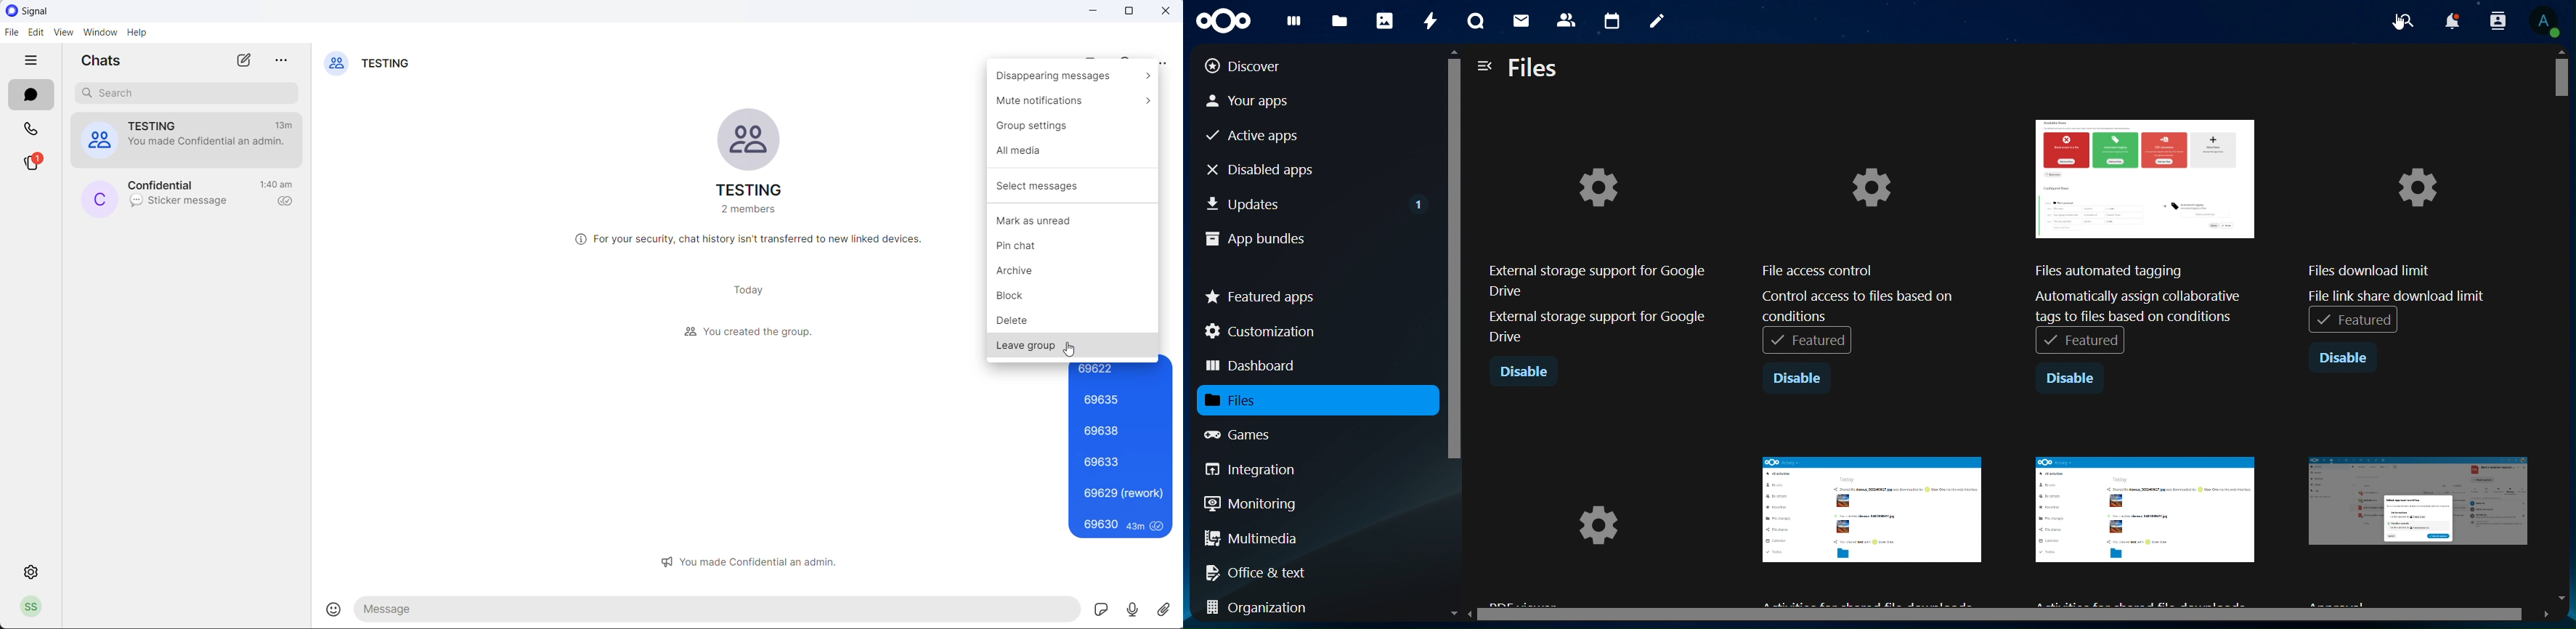 The height and width of the screenshot is (644, 2576). What do you see at coordinates (1273, 169) in the screenshot?
I see `disabled apps` at bounding box center [1273, 169].